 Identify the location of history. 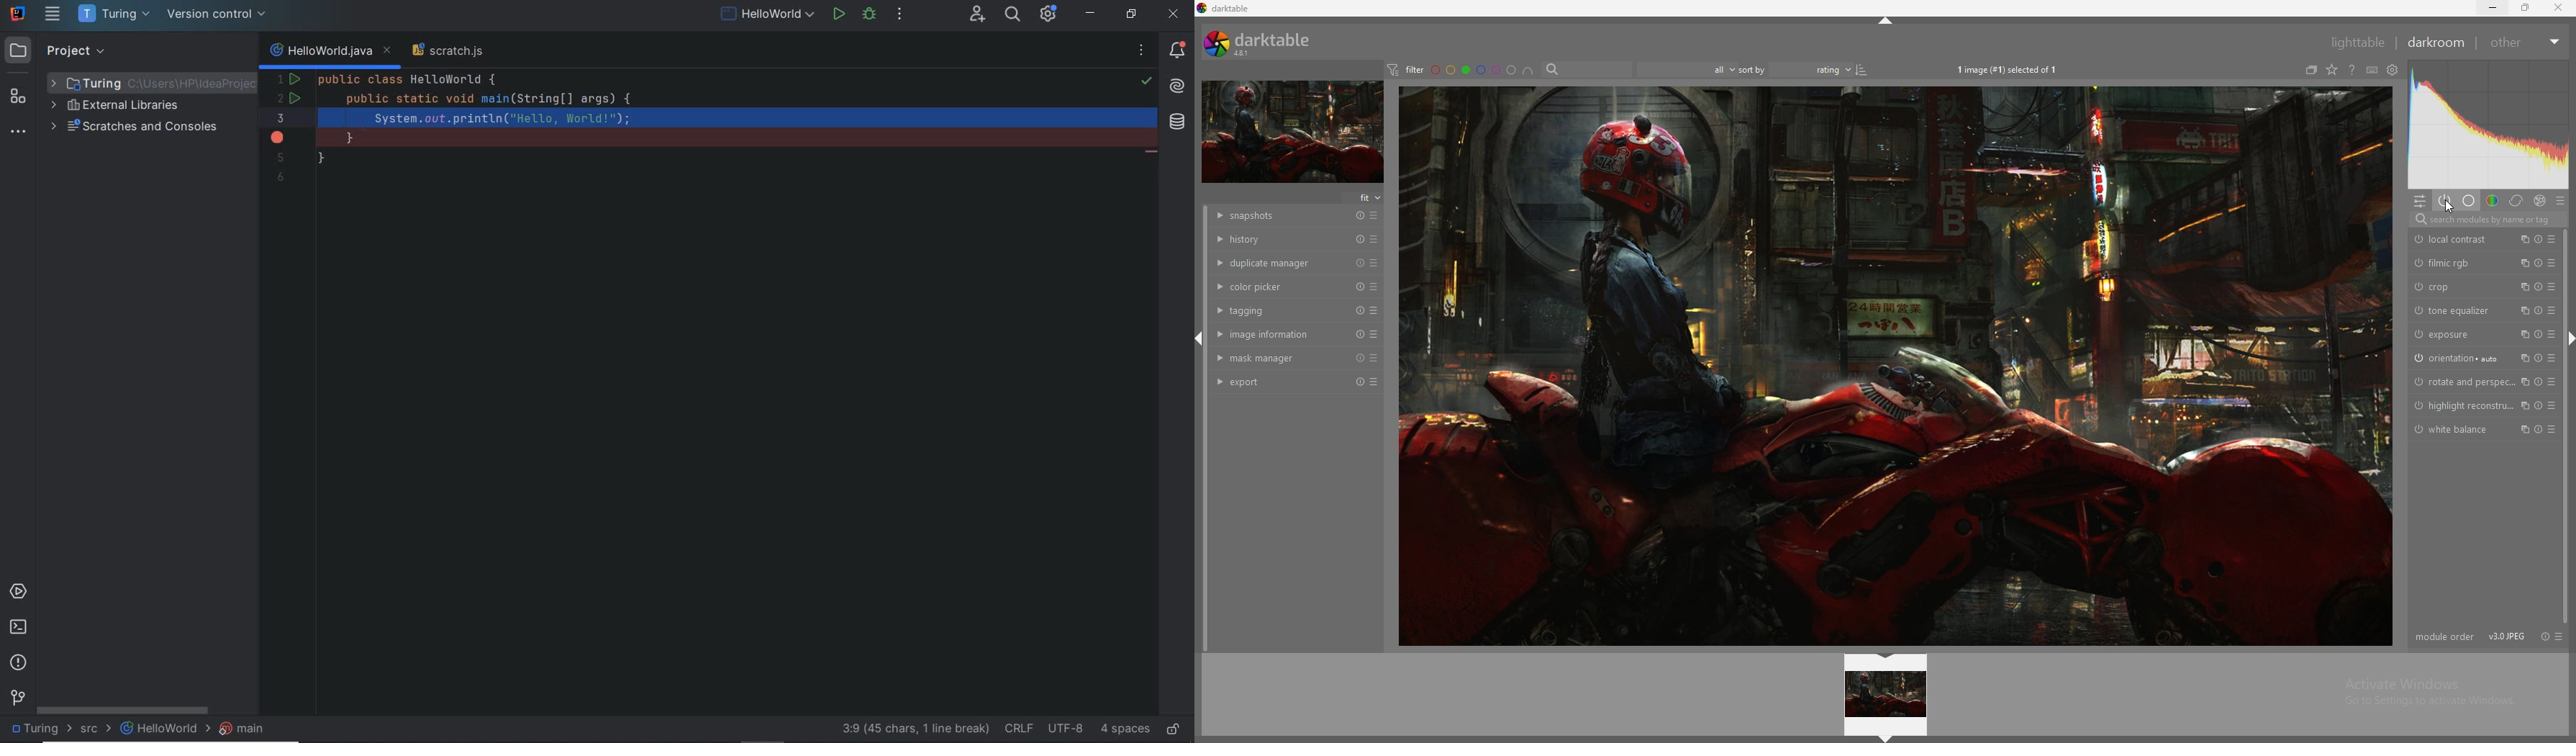
(1279, 238).